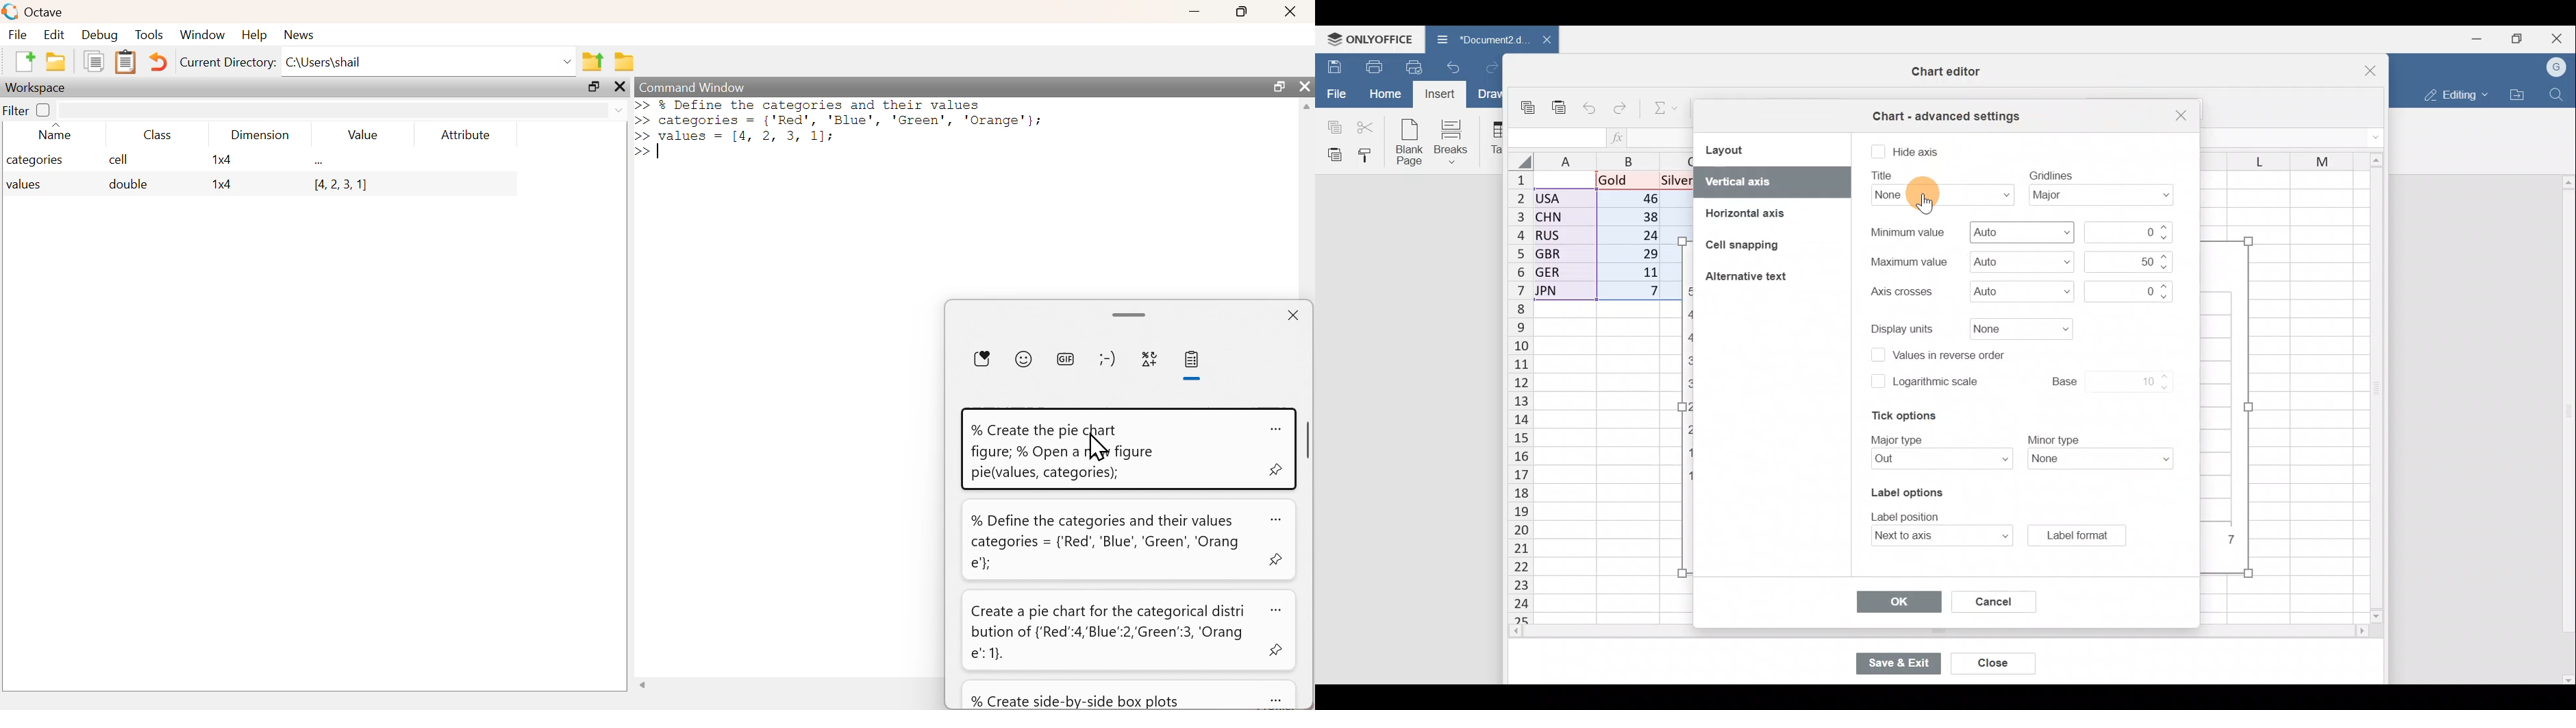 The image size is (2576, 728). I want to click on News, so click(299, 35).